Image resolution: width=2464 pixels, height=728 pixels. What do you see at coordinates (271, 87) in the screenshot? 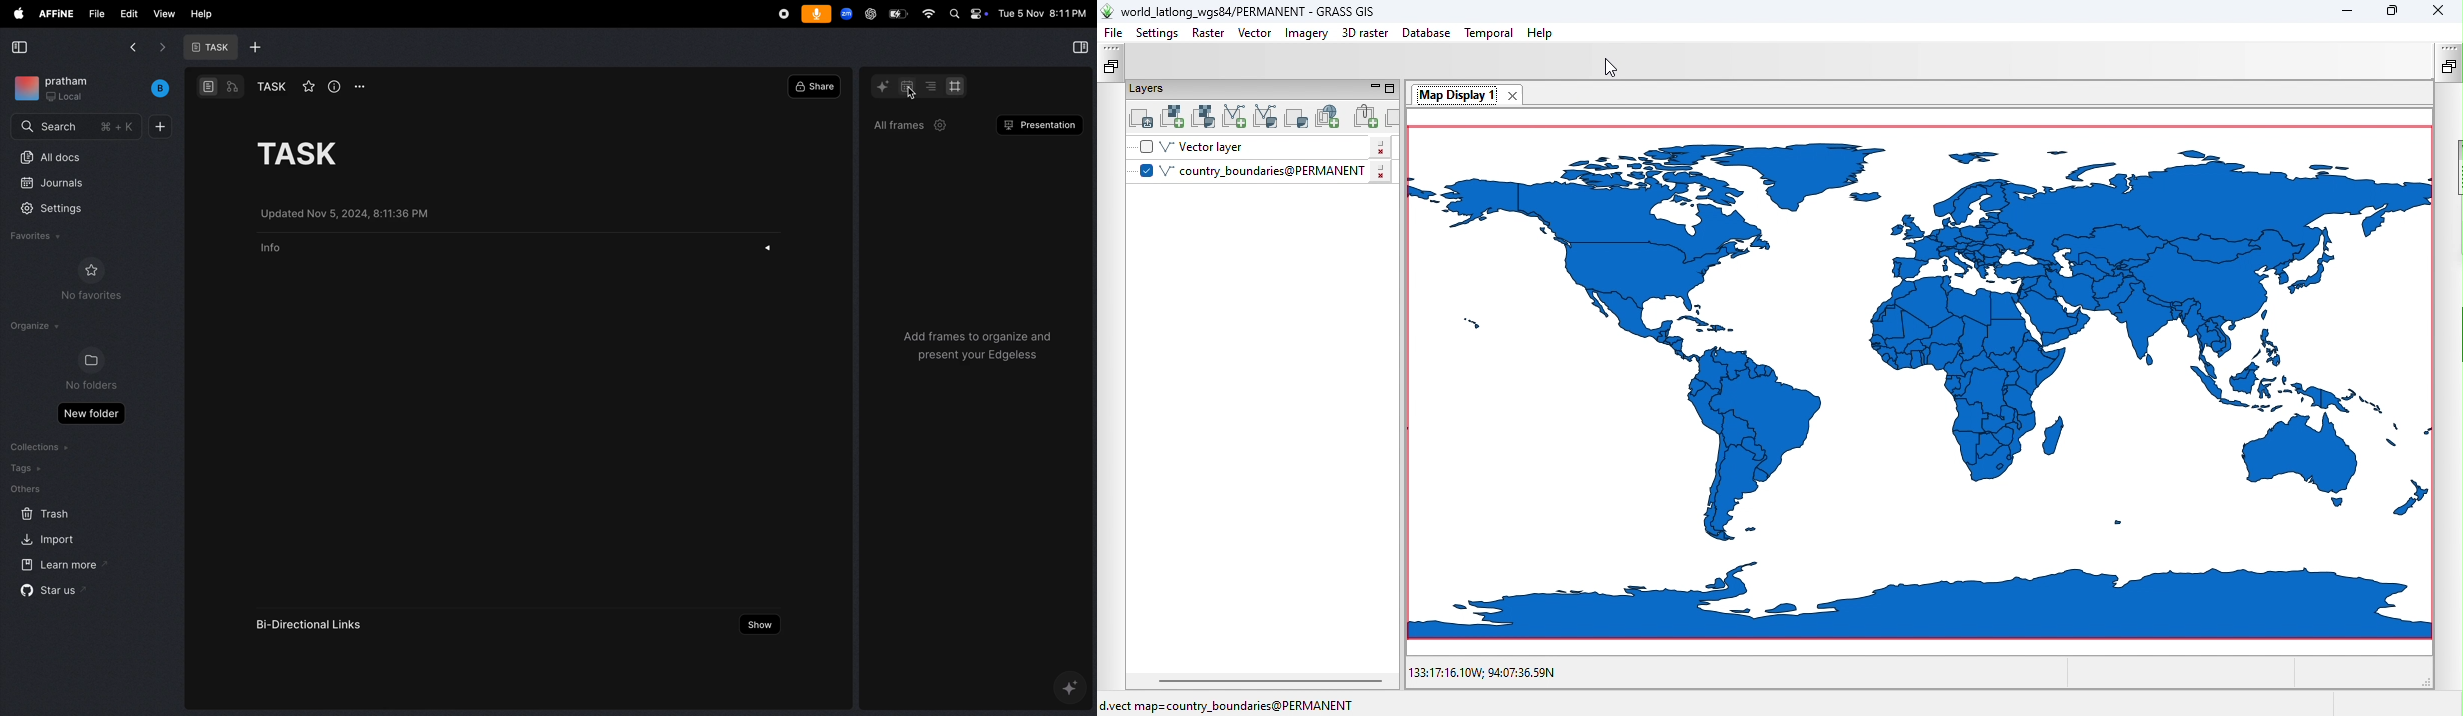
I see `` at bounding box center [271, 87].